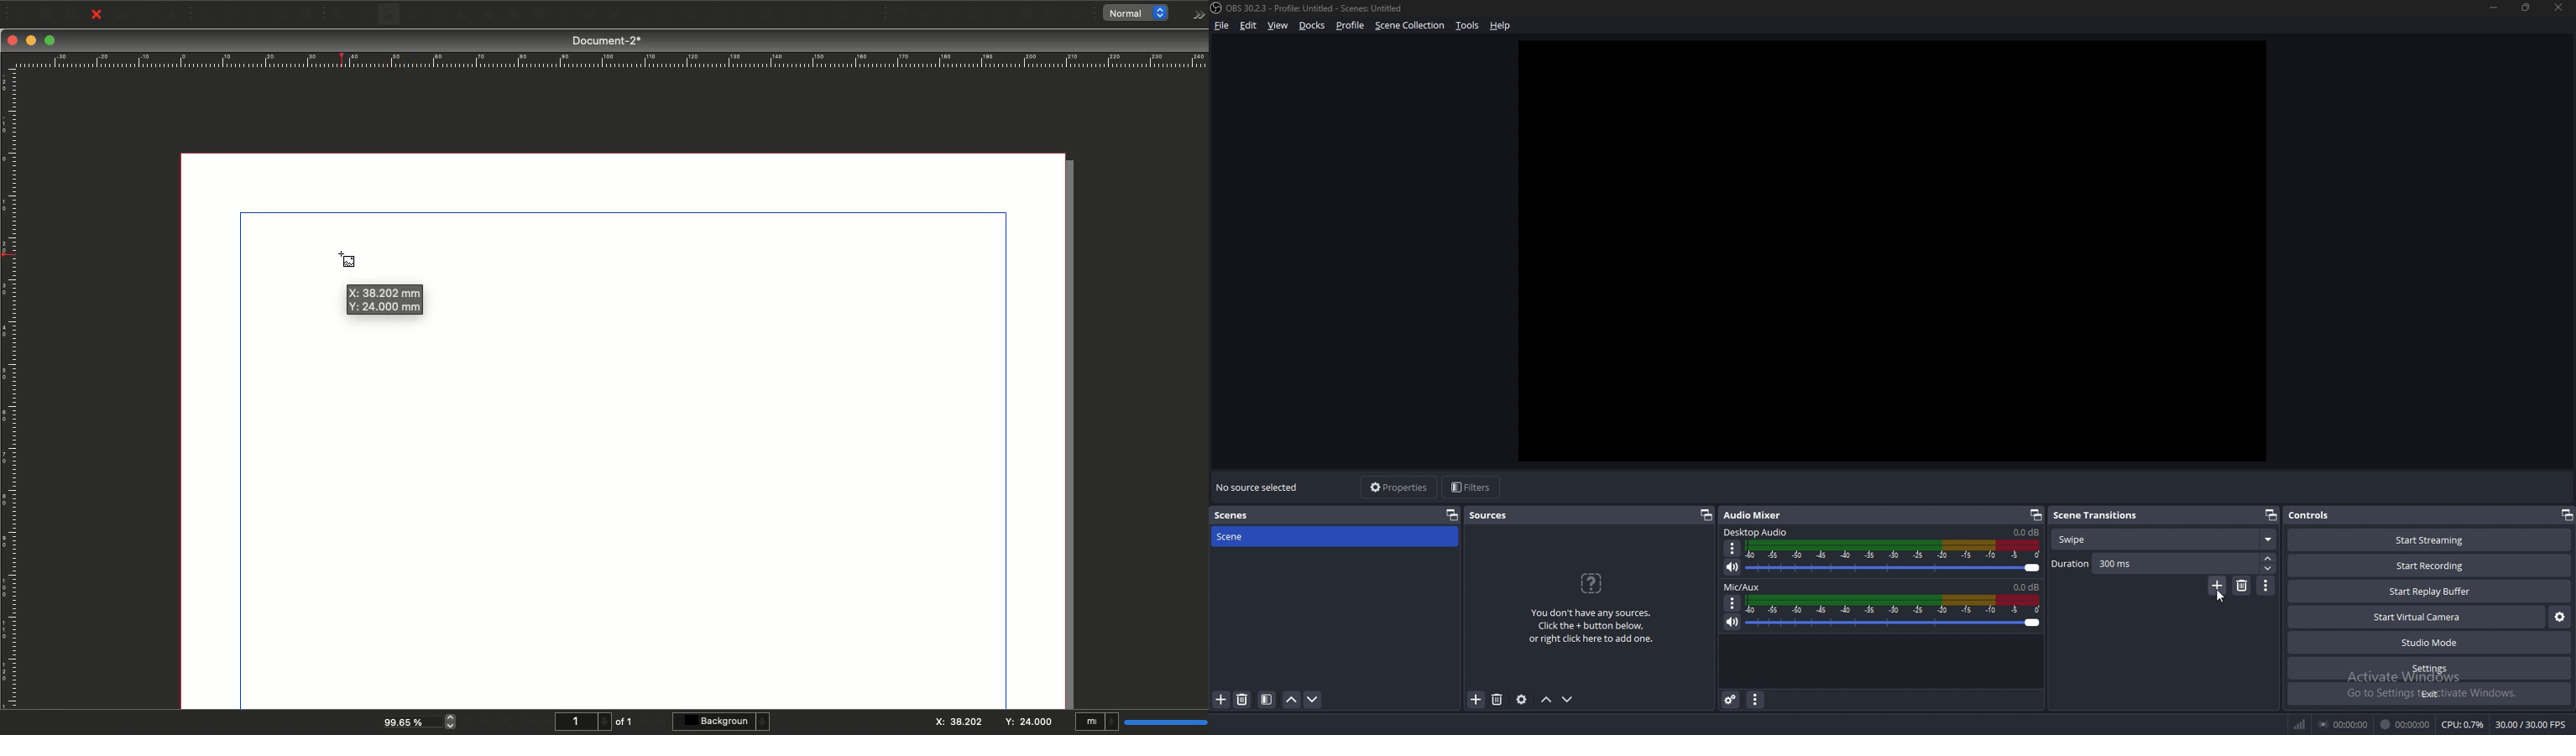 The height and width of the screenshot is (756, 2576). Describe the element at coordinates (1412, 25) in the screenshot. I see `scene collection` at that location.